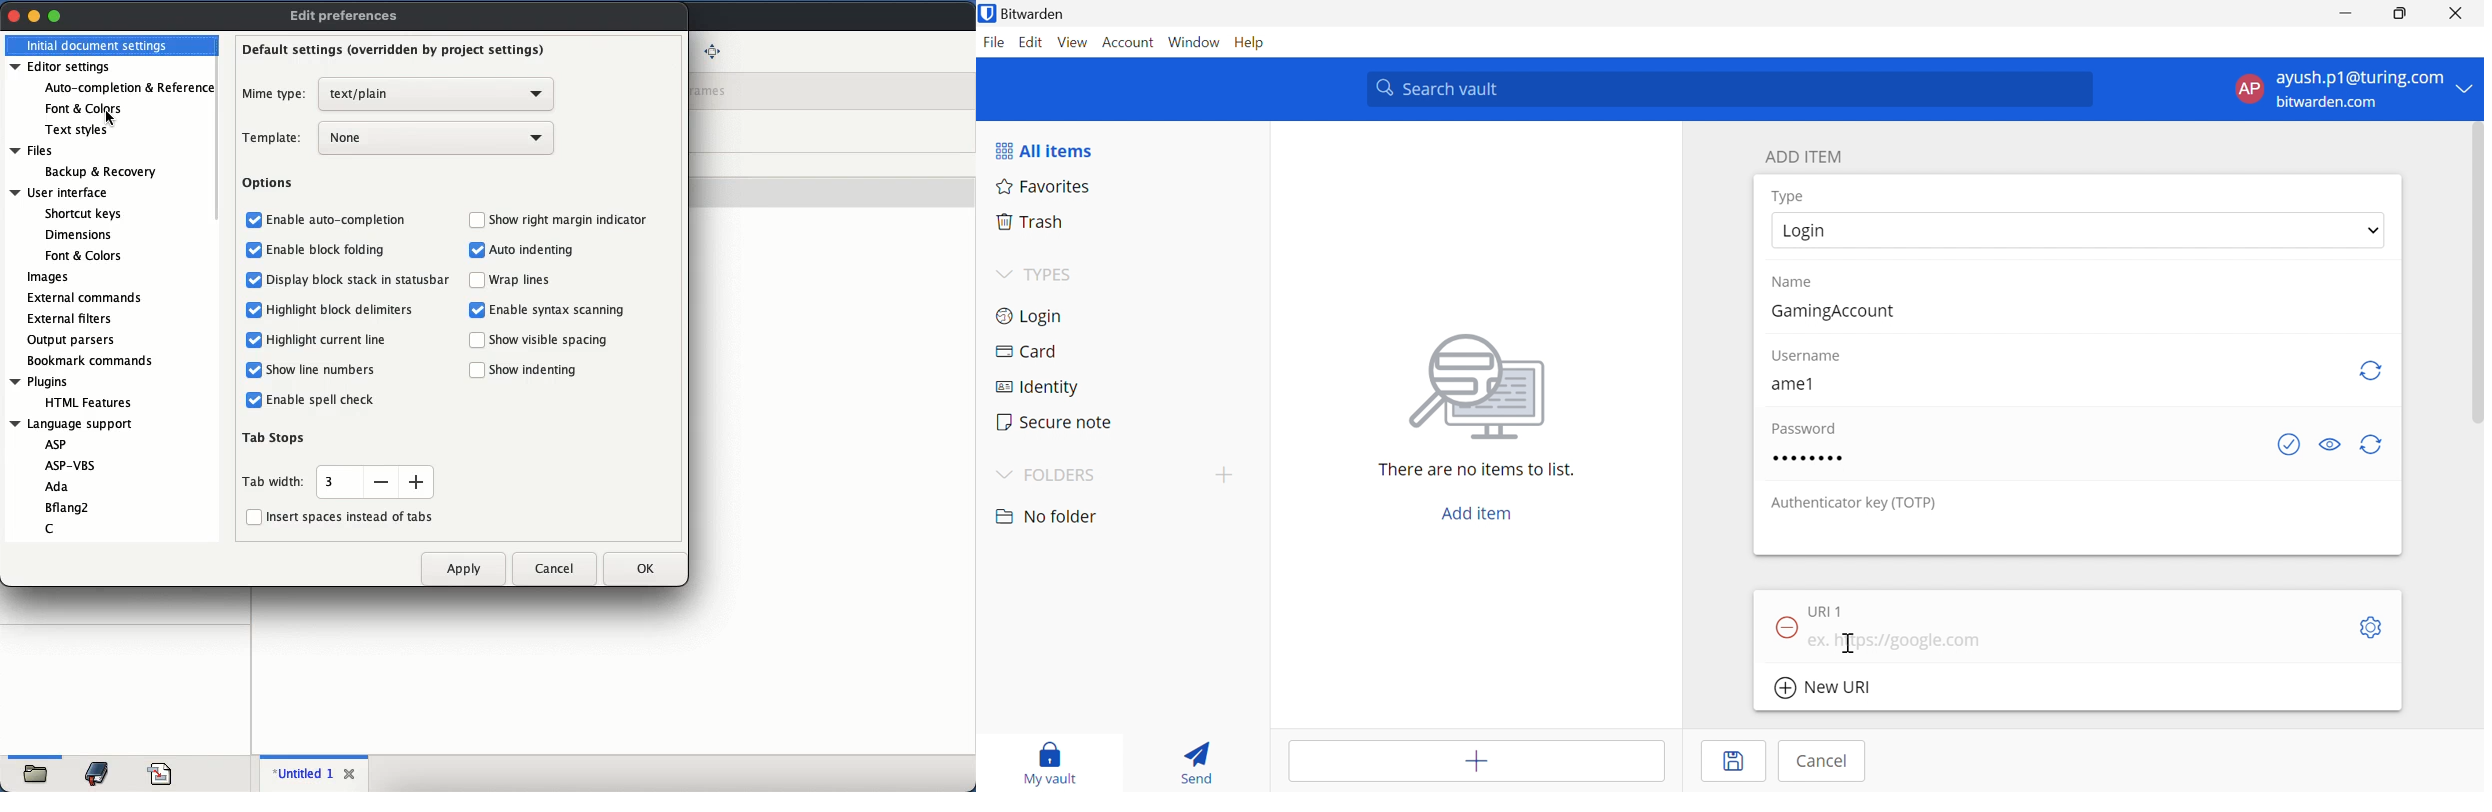  Describe the element at coordinates (74, 425) in the screenshot. I see `Language support` at that location.